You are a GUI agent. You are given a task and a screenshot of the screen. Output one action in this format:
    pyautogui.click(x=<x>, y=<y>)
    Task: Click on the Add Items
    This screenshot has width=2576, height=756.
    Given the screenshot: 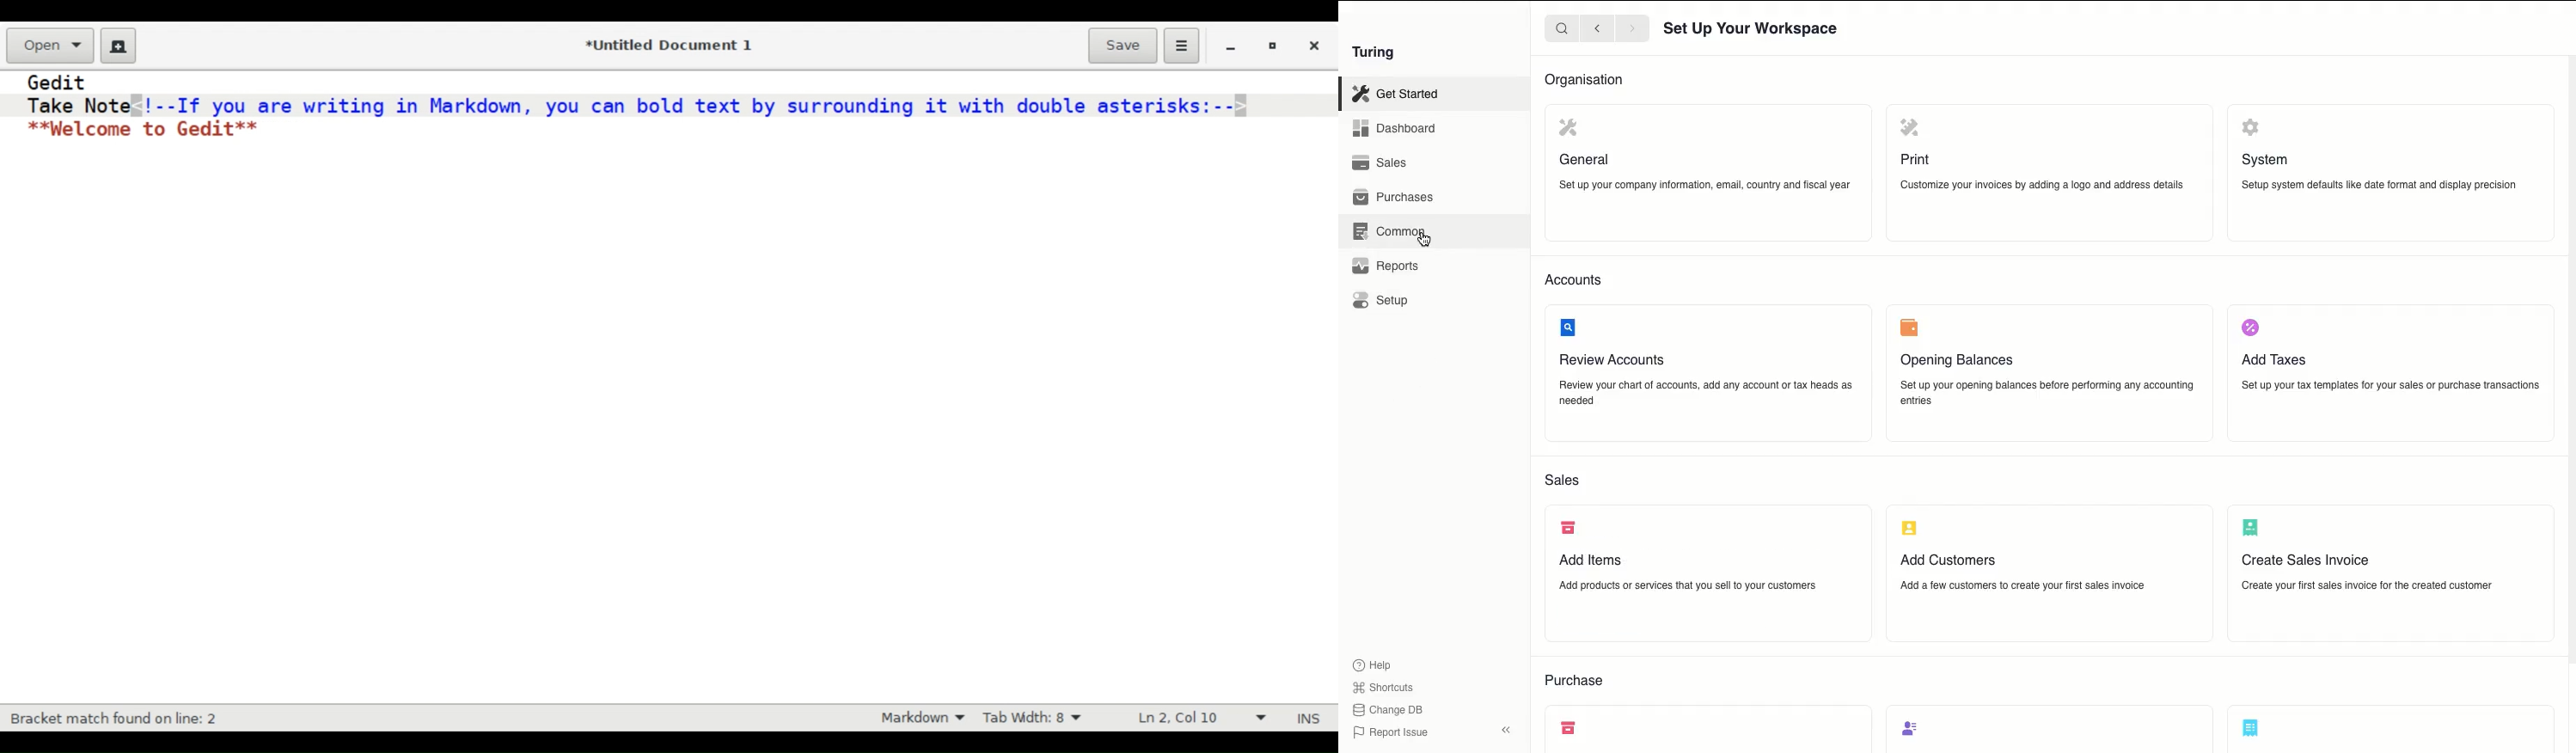 What is the action you would take?
    pyautogui.click(x=1592, y=542)
    